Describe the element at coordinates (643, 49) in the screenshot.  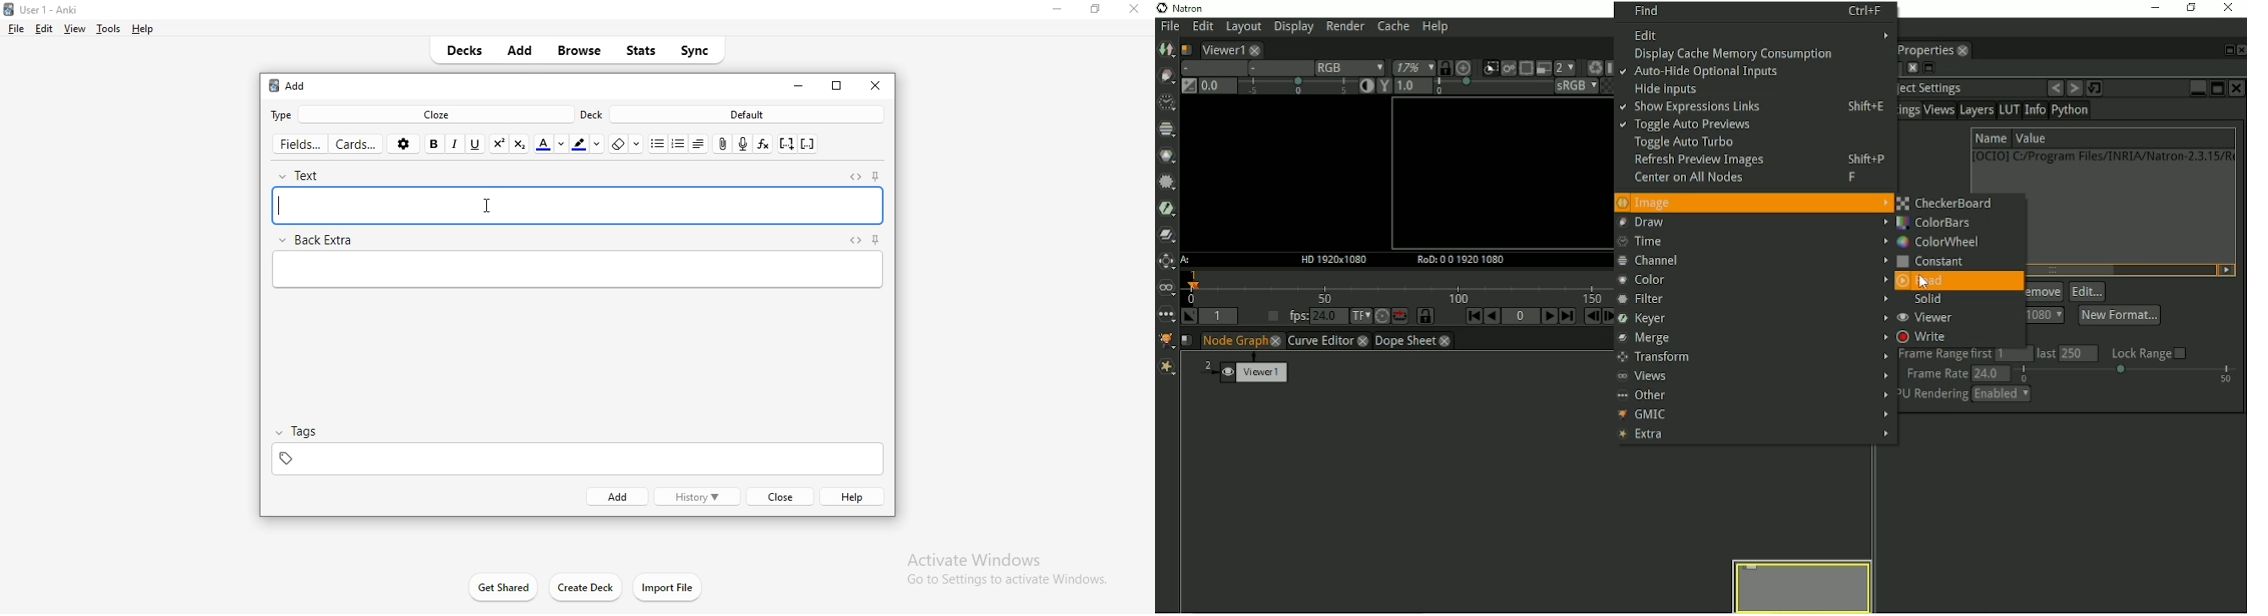
I see `stats` at that location.